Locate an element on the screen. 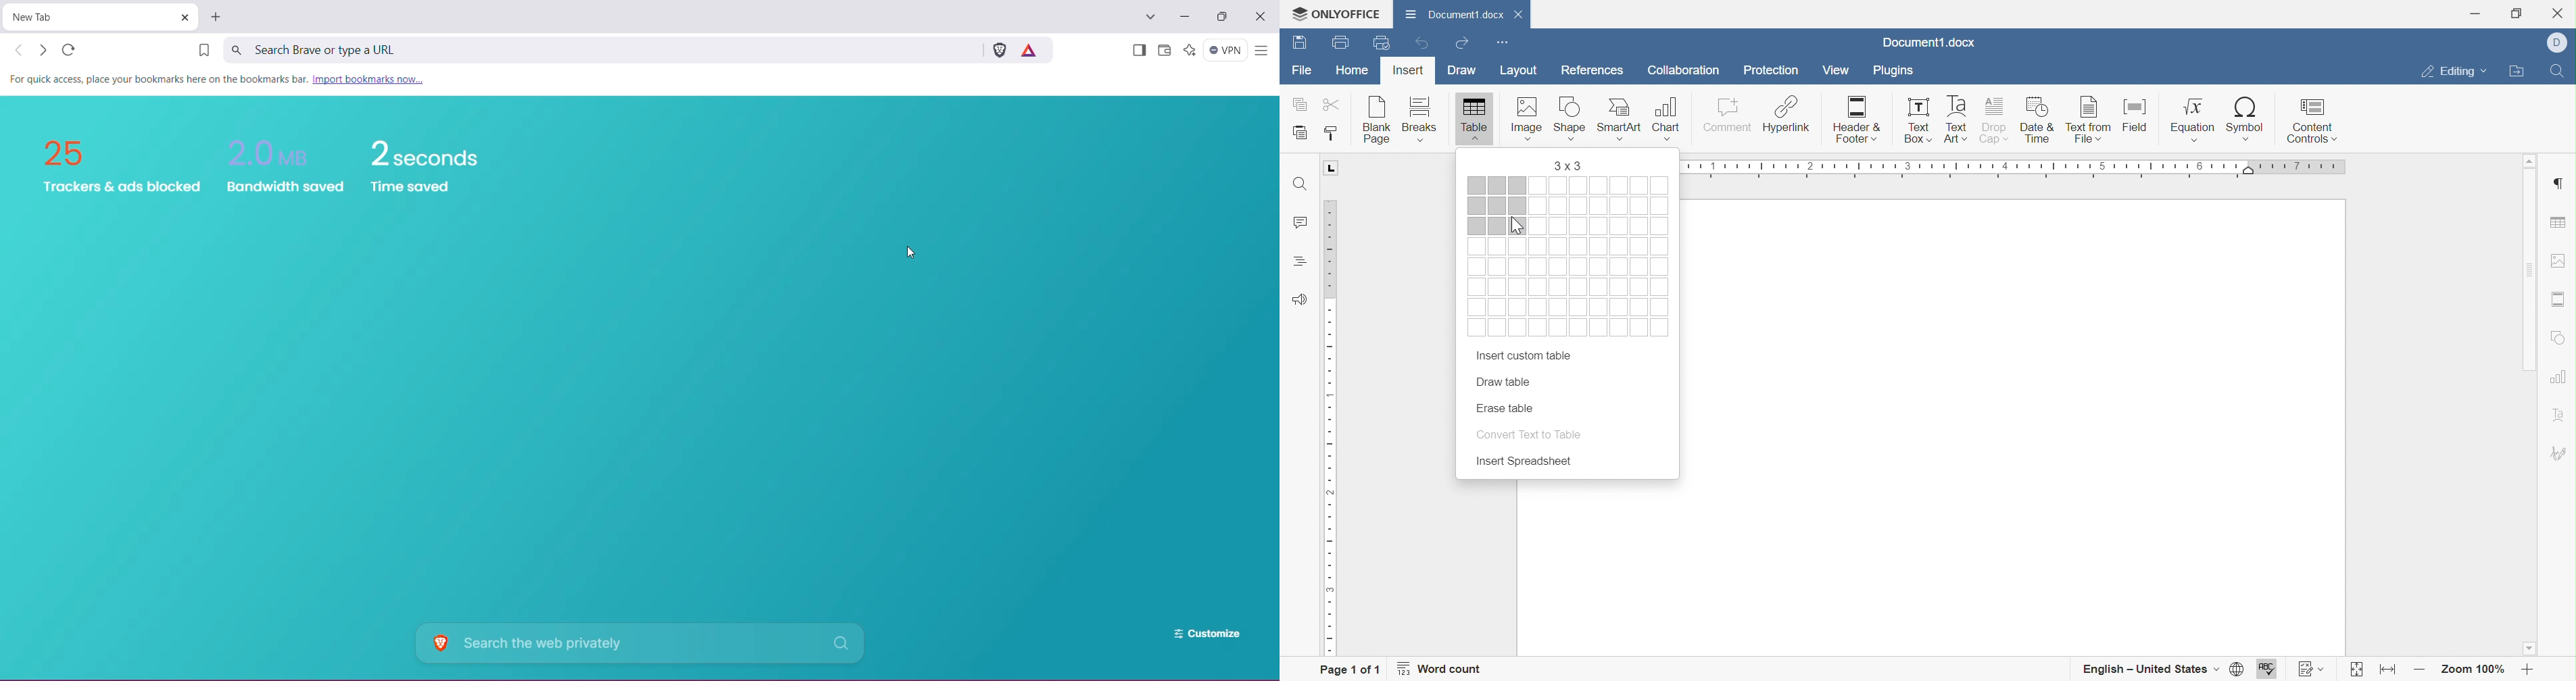  Fit to width is located at coordinates (2387, 670).